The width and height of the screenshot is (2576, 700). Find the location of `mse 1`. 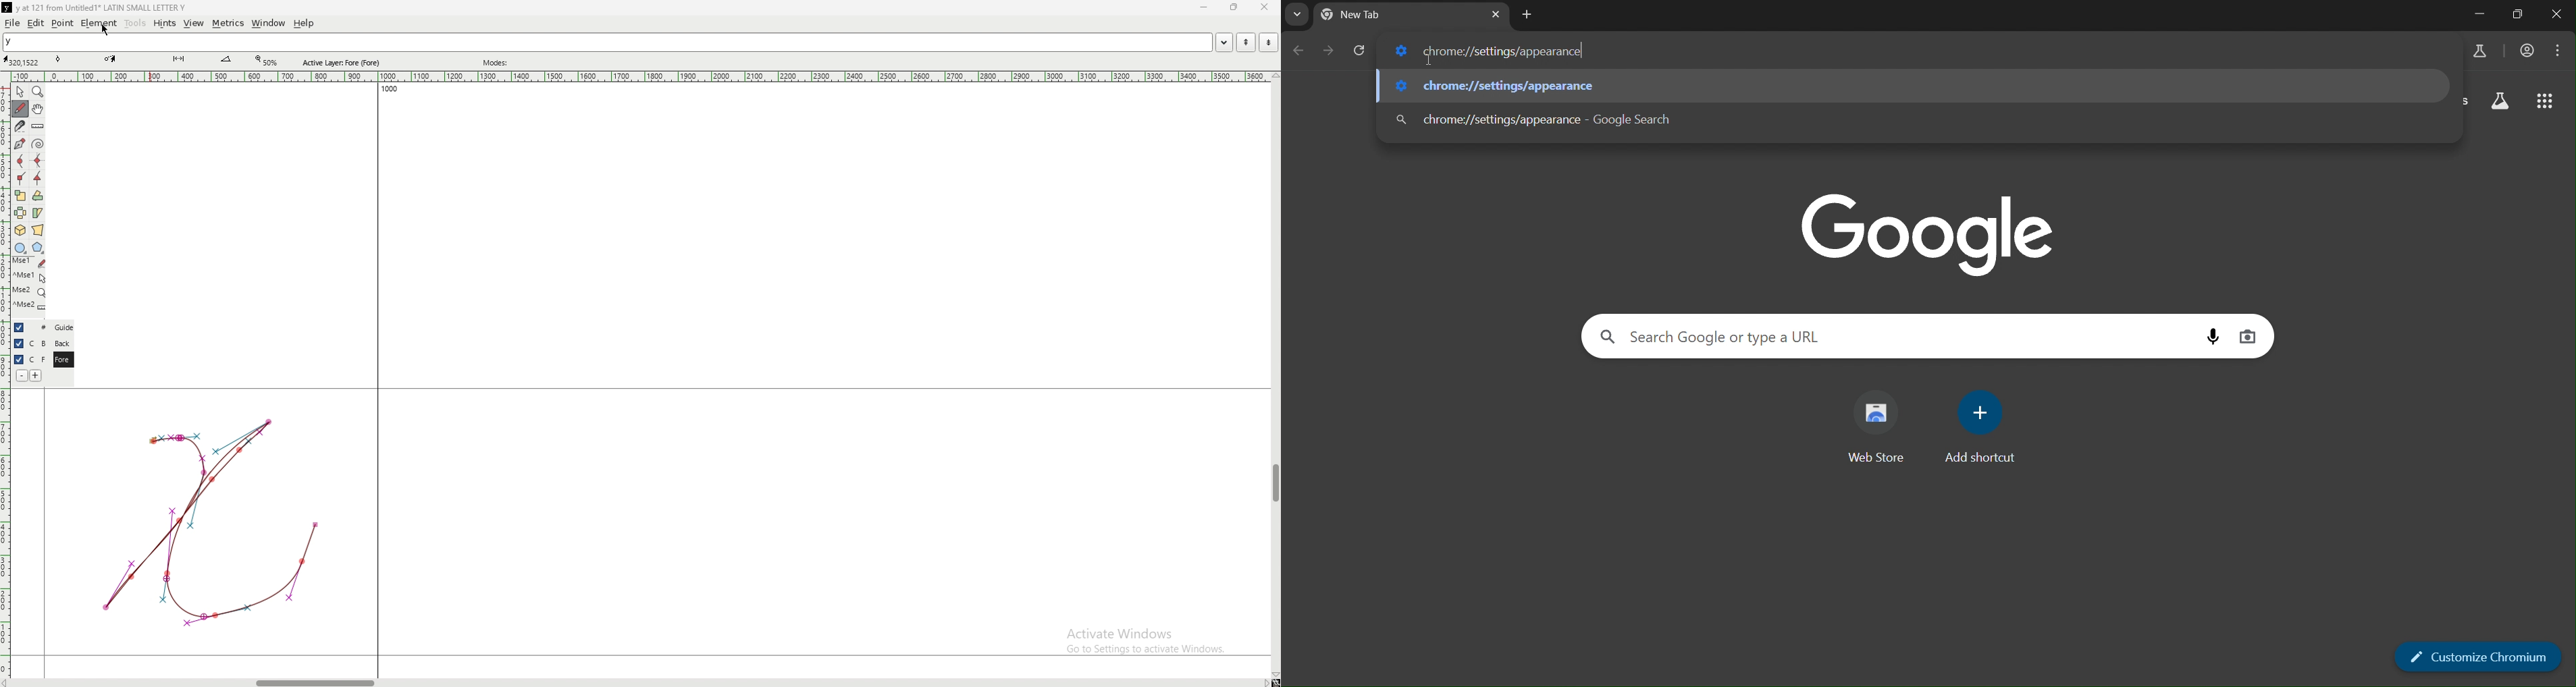

mse 1 is located at coordinates (29, 276).